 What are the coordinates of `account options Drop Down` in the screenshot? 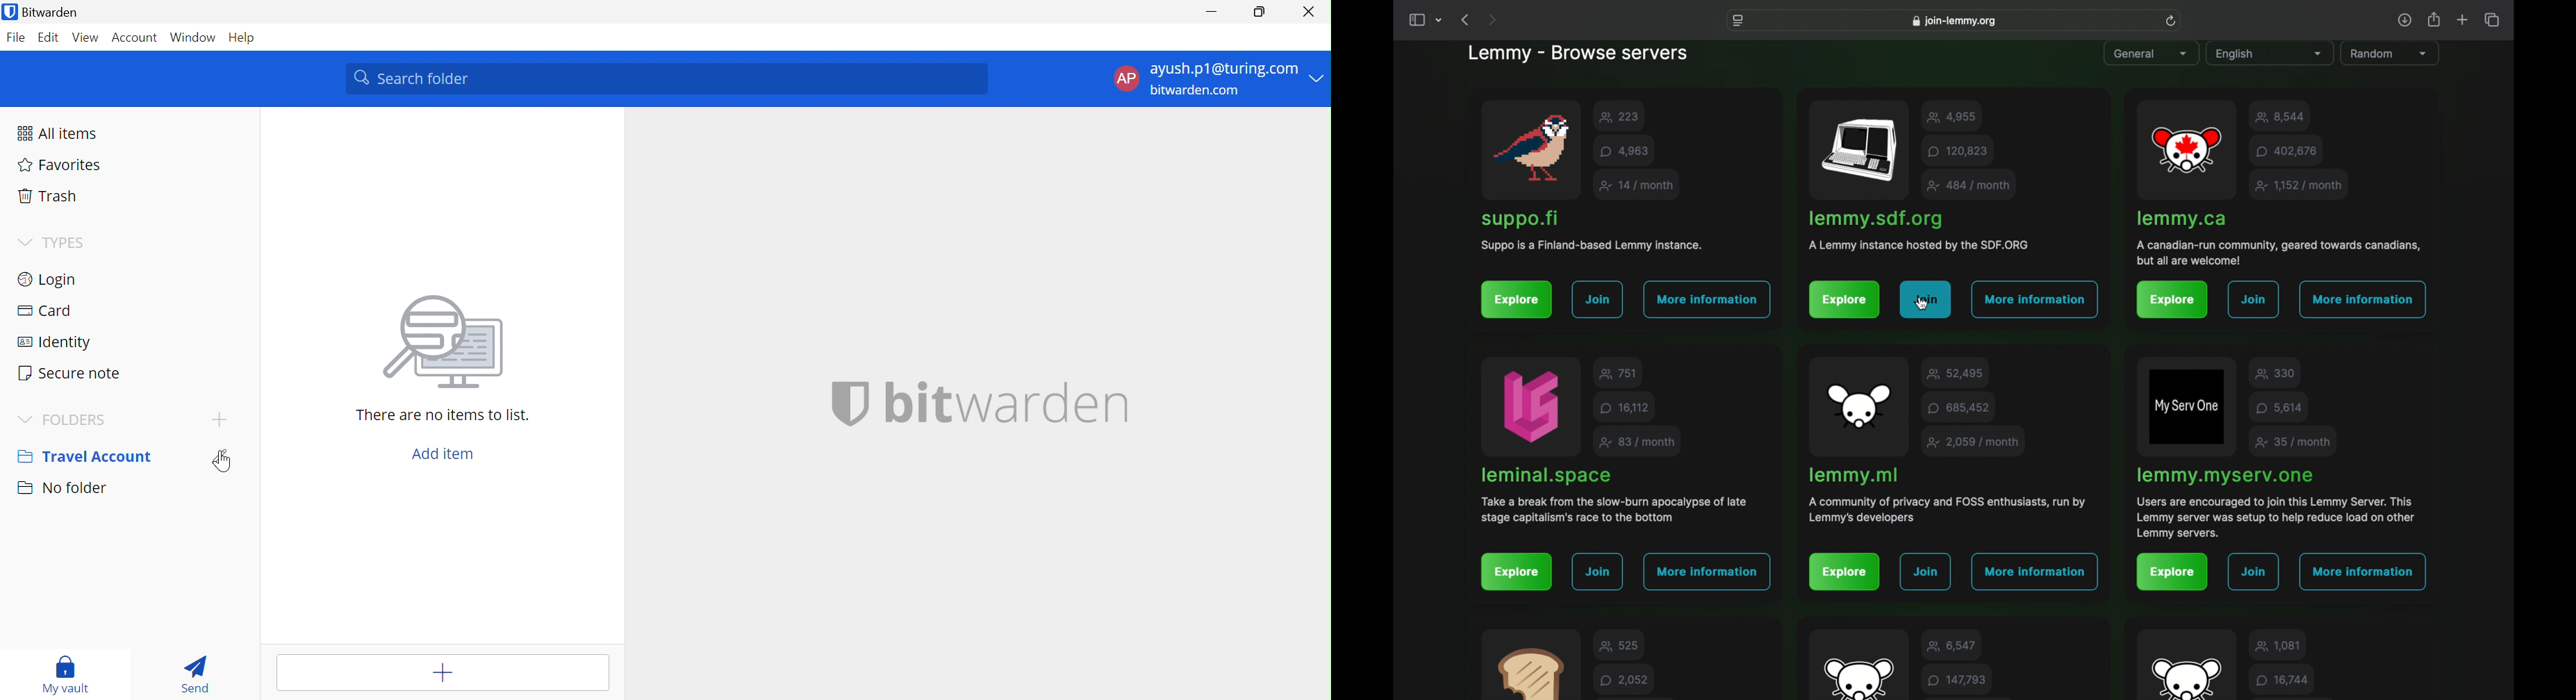 It's located at (1216, 82).